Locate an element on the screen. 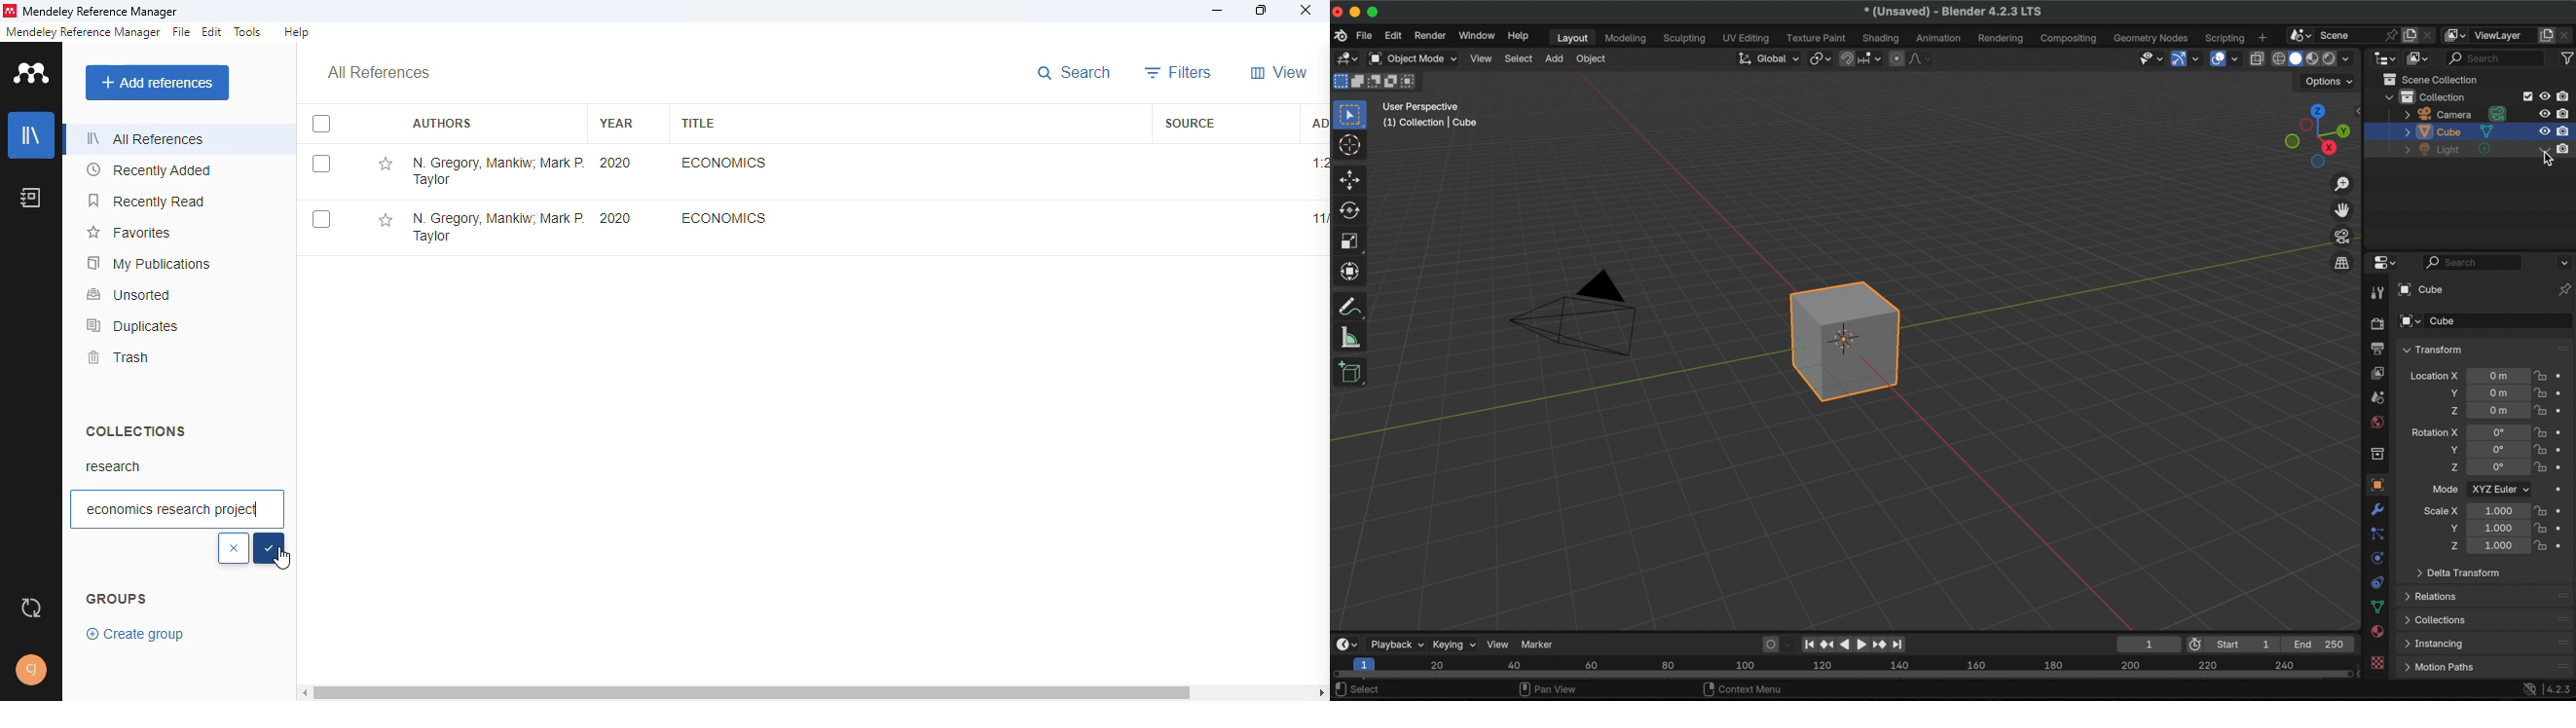  2020 is located at coordinates (616, 163).